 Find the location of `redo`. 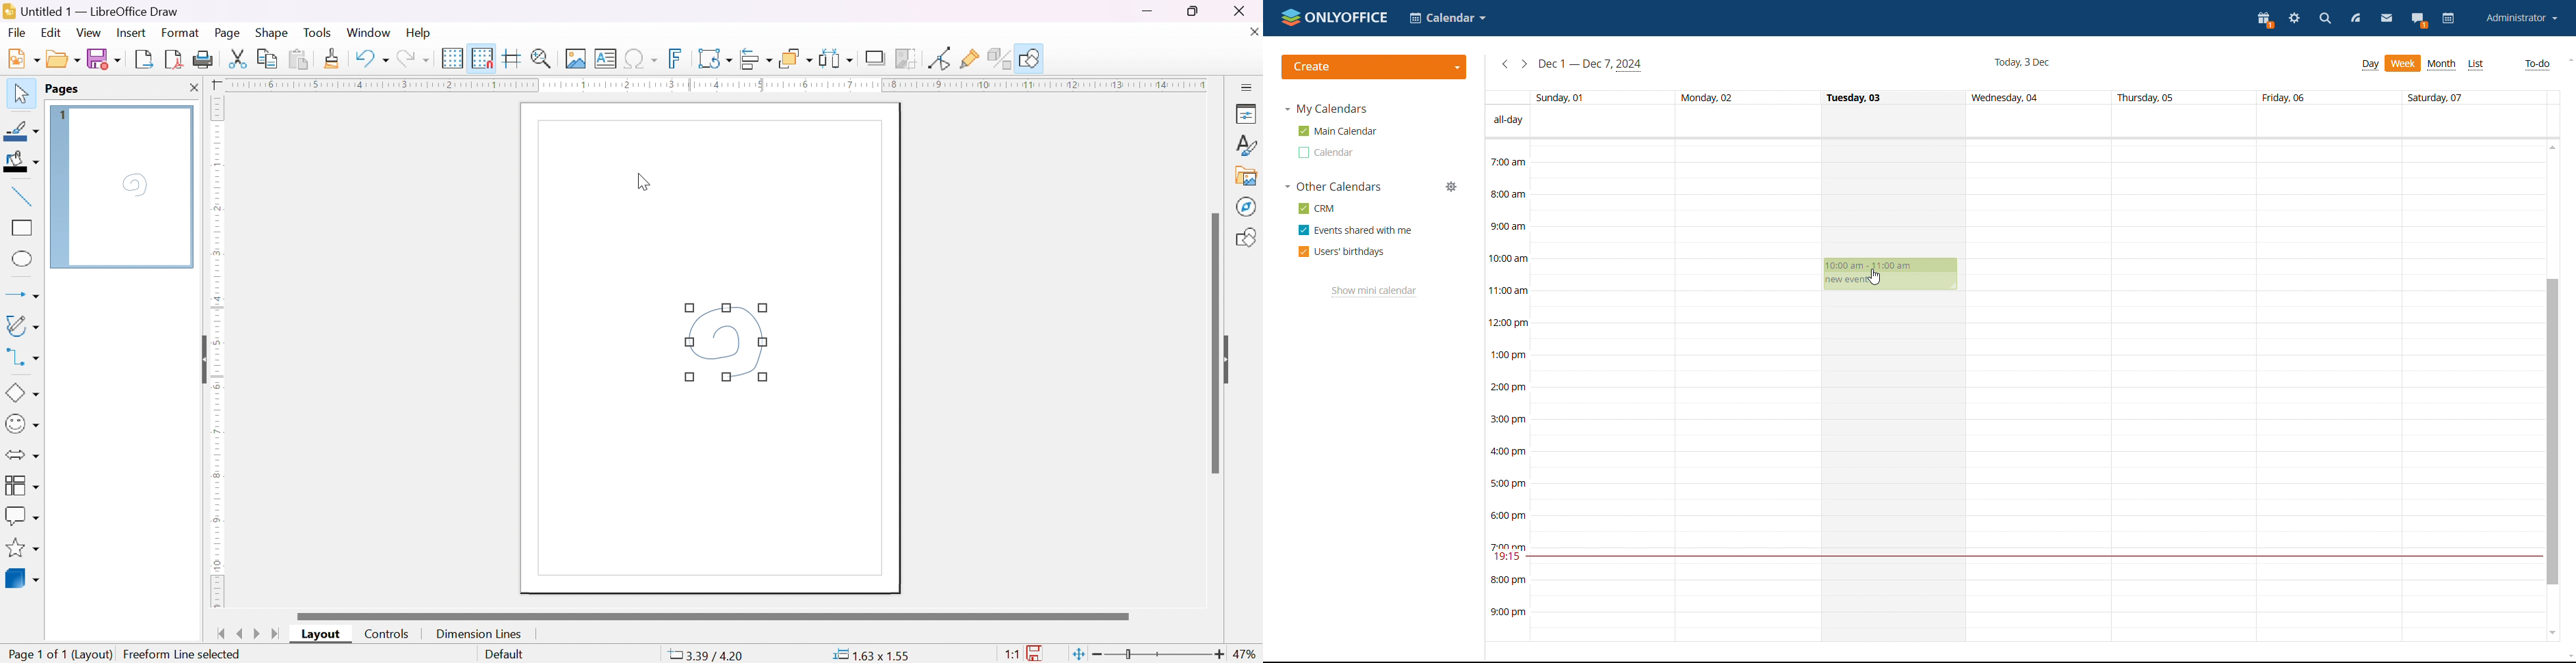

redo is located at coordinates (411, 59).